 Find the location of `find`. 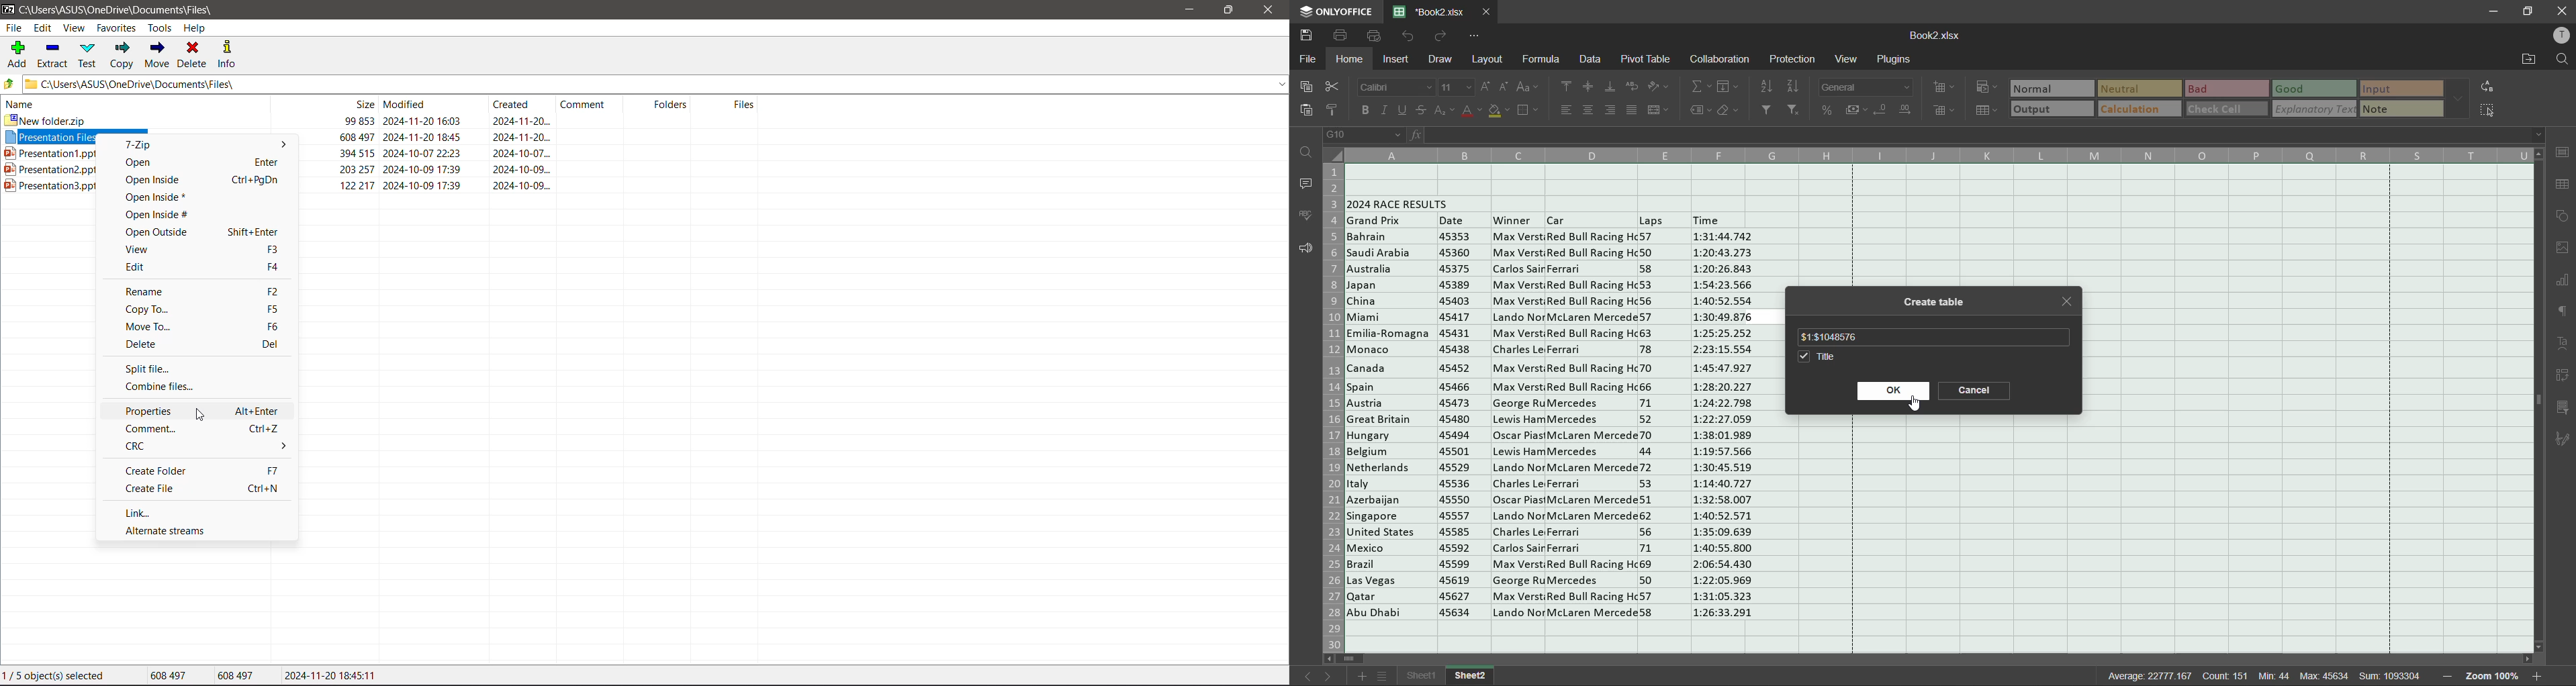

find is located at coordinates (2559, 59).